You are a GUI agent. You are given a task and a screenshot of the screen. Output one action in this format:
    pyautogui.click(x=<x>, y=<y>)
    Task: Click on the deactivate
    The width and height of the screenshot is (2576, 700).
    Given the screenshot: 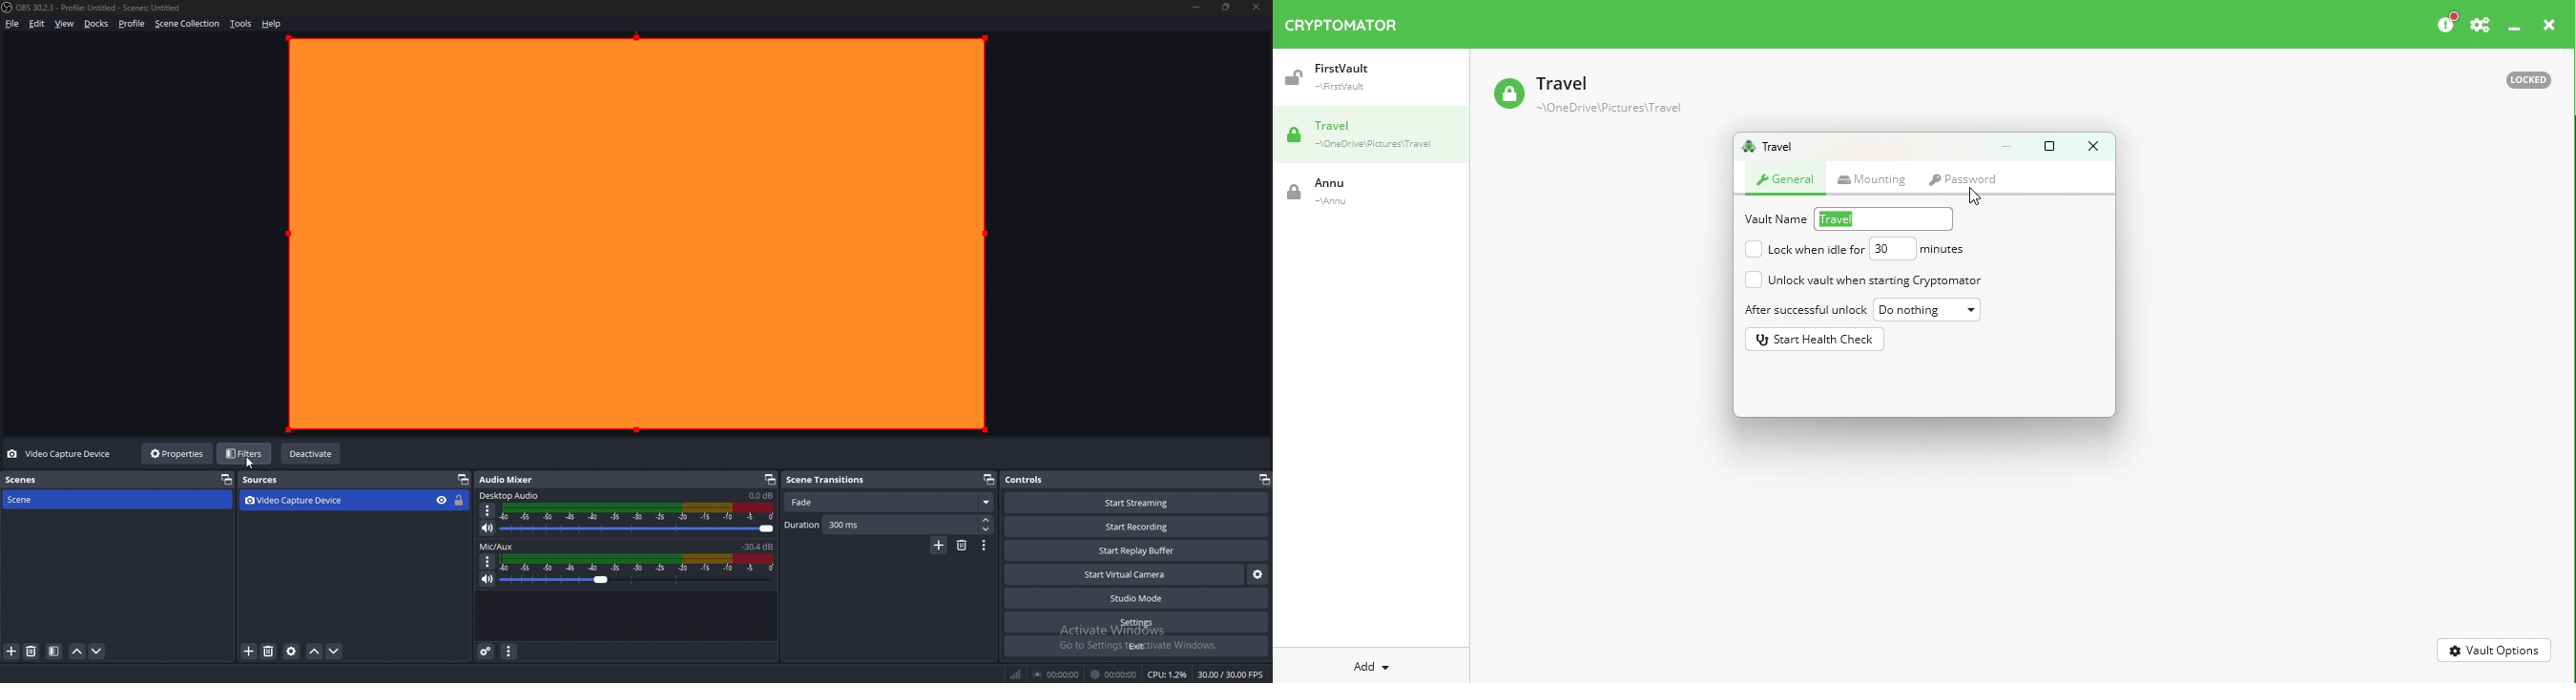 What is the action you would take?
    pyautogui.click(x=312, y=454)
    